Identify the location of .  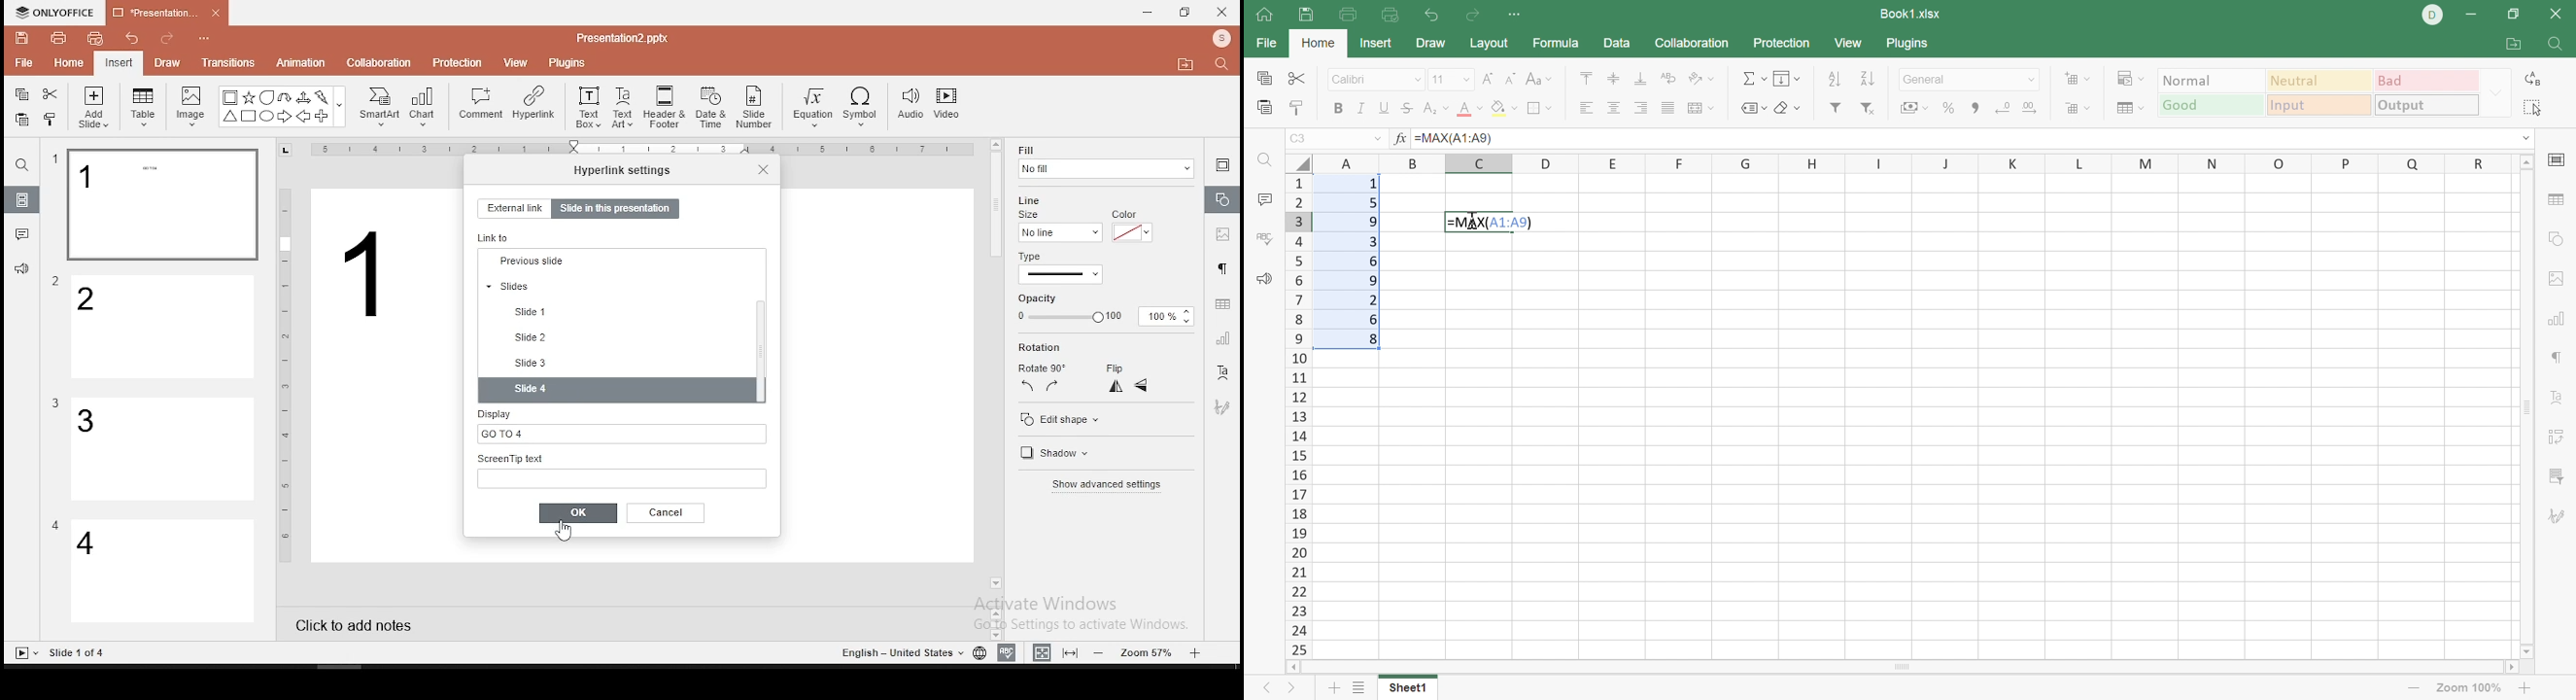
(55, 403).